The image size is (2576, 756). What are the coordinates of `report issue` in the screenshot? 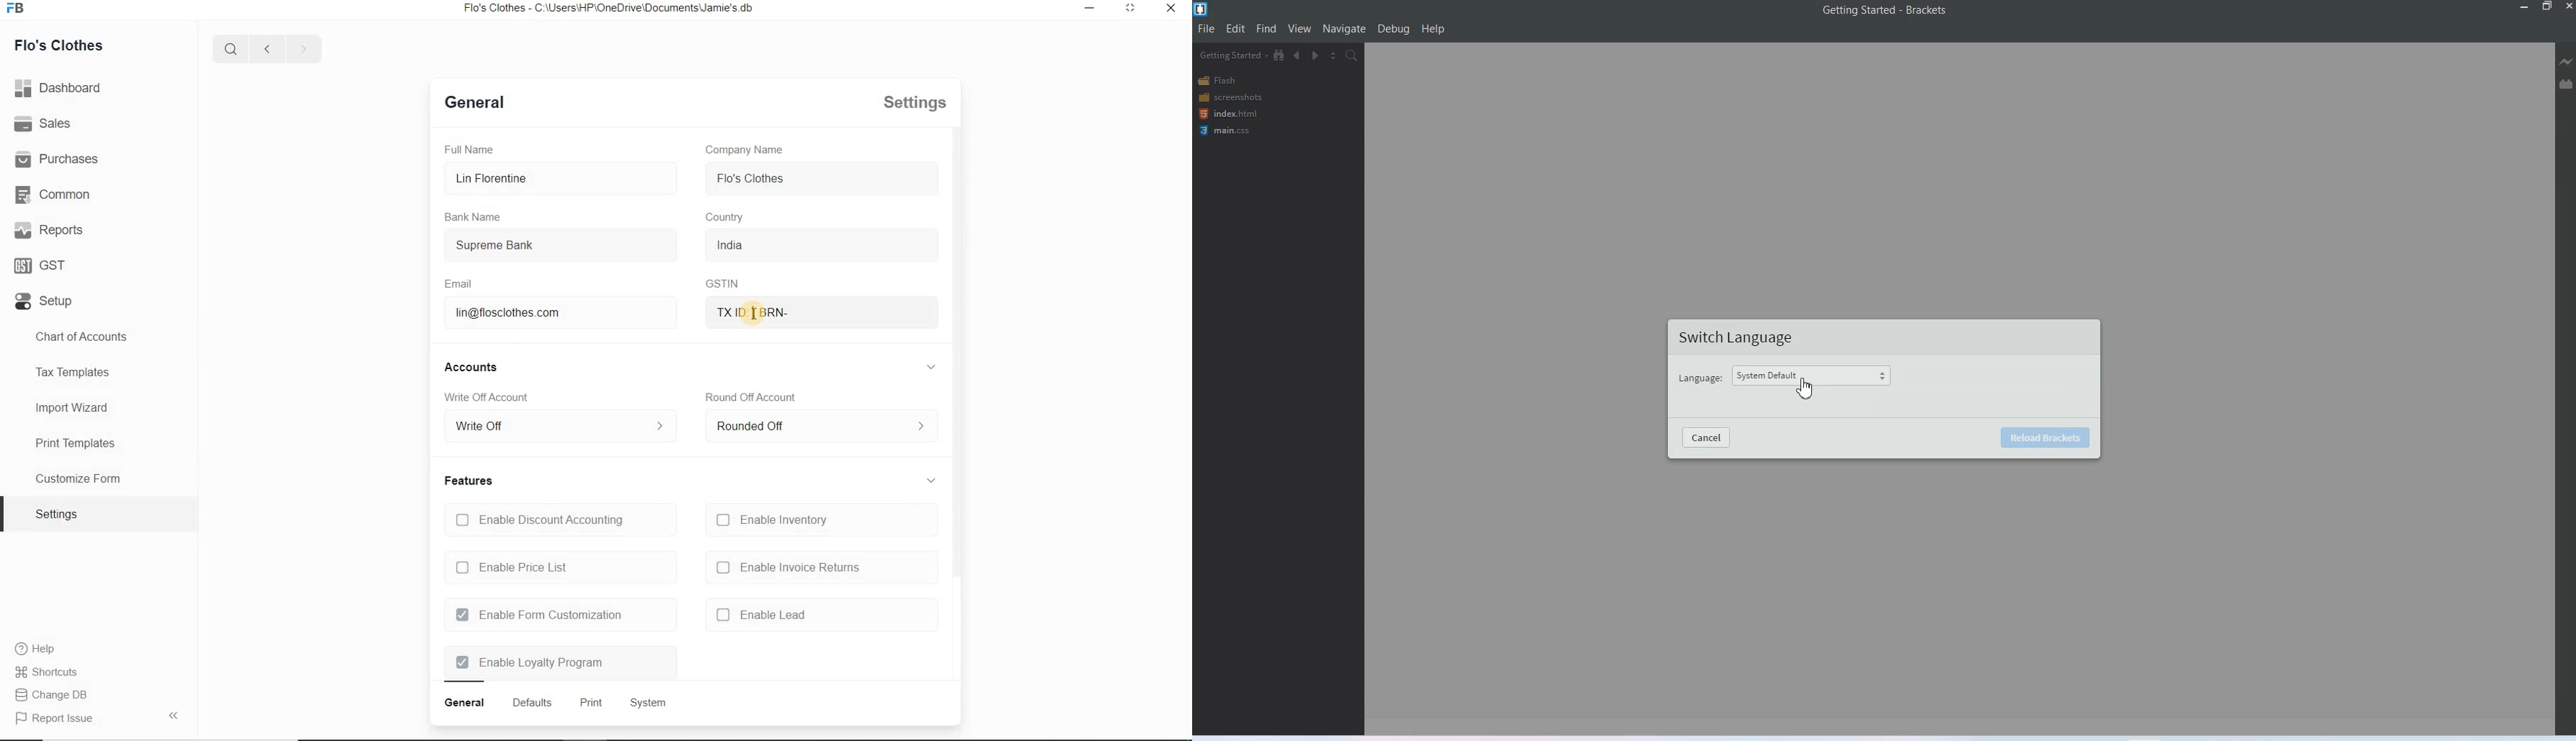 It's located at (61, 719).